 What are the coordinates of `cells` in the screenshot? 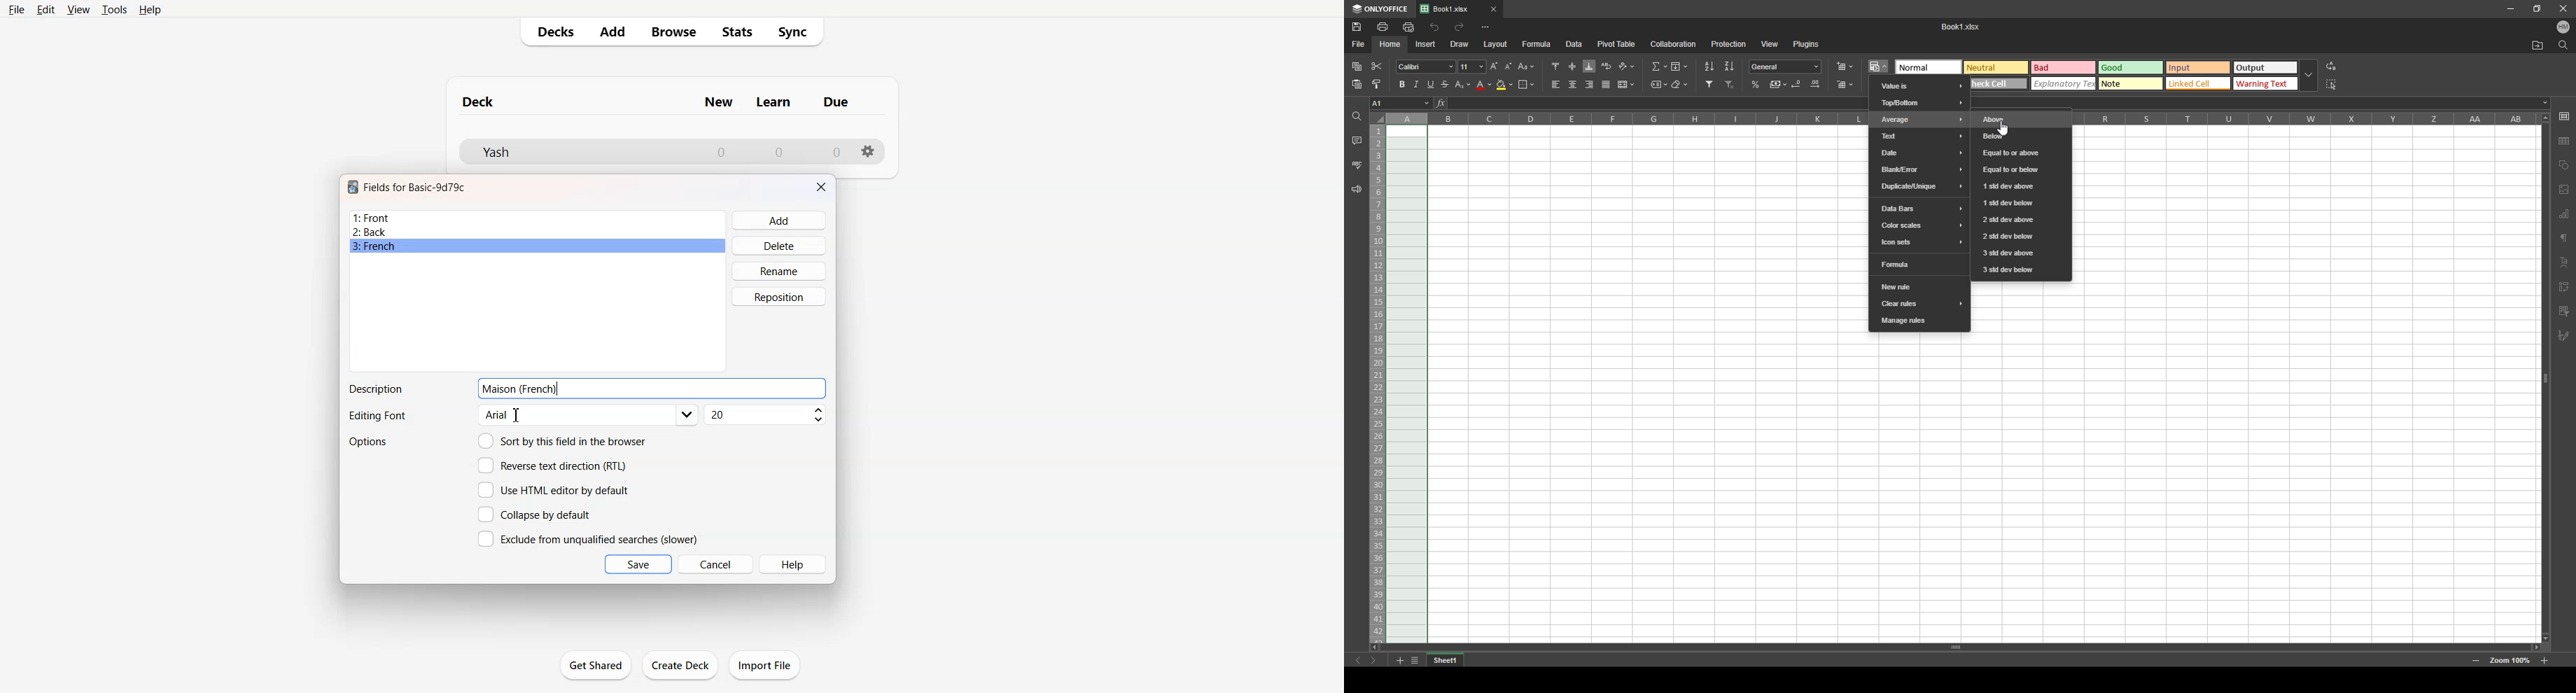 It's located at (2306, 385).